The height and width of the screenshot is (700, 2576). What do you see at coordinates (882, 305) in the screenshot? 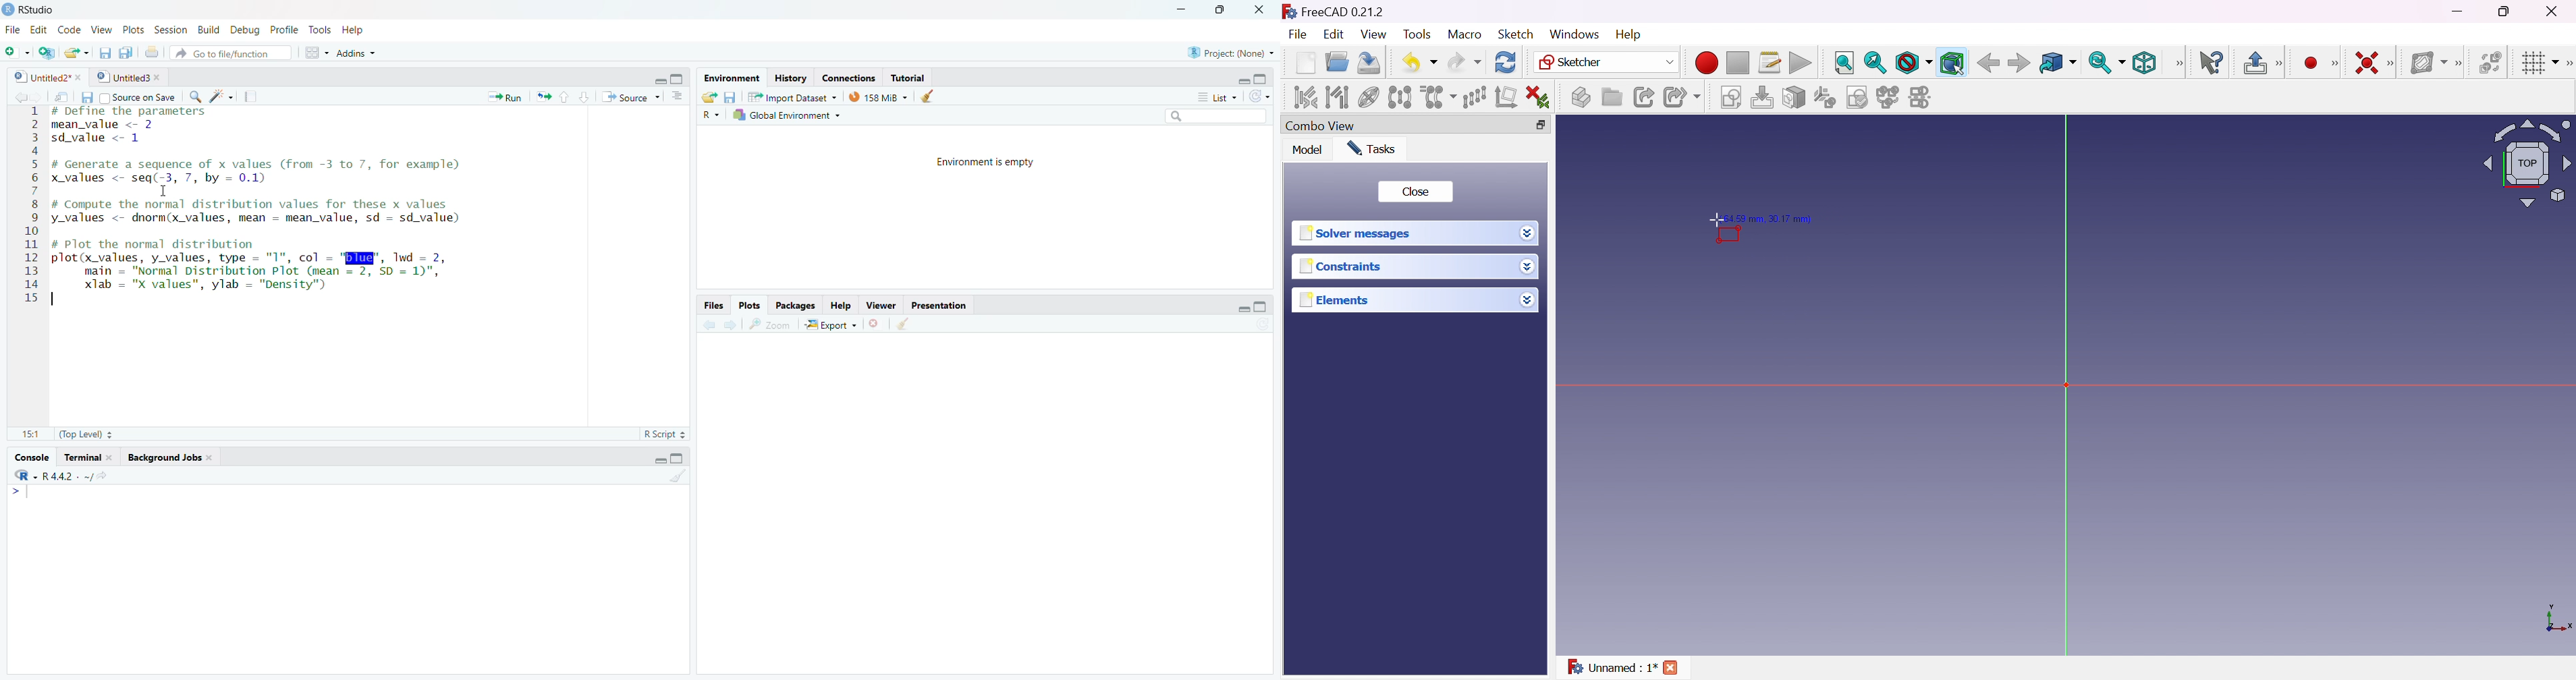
I see `Viewer` at bounding box center [882, 305].